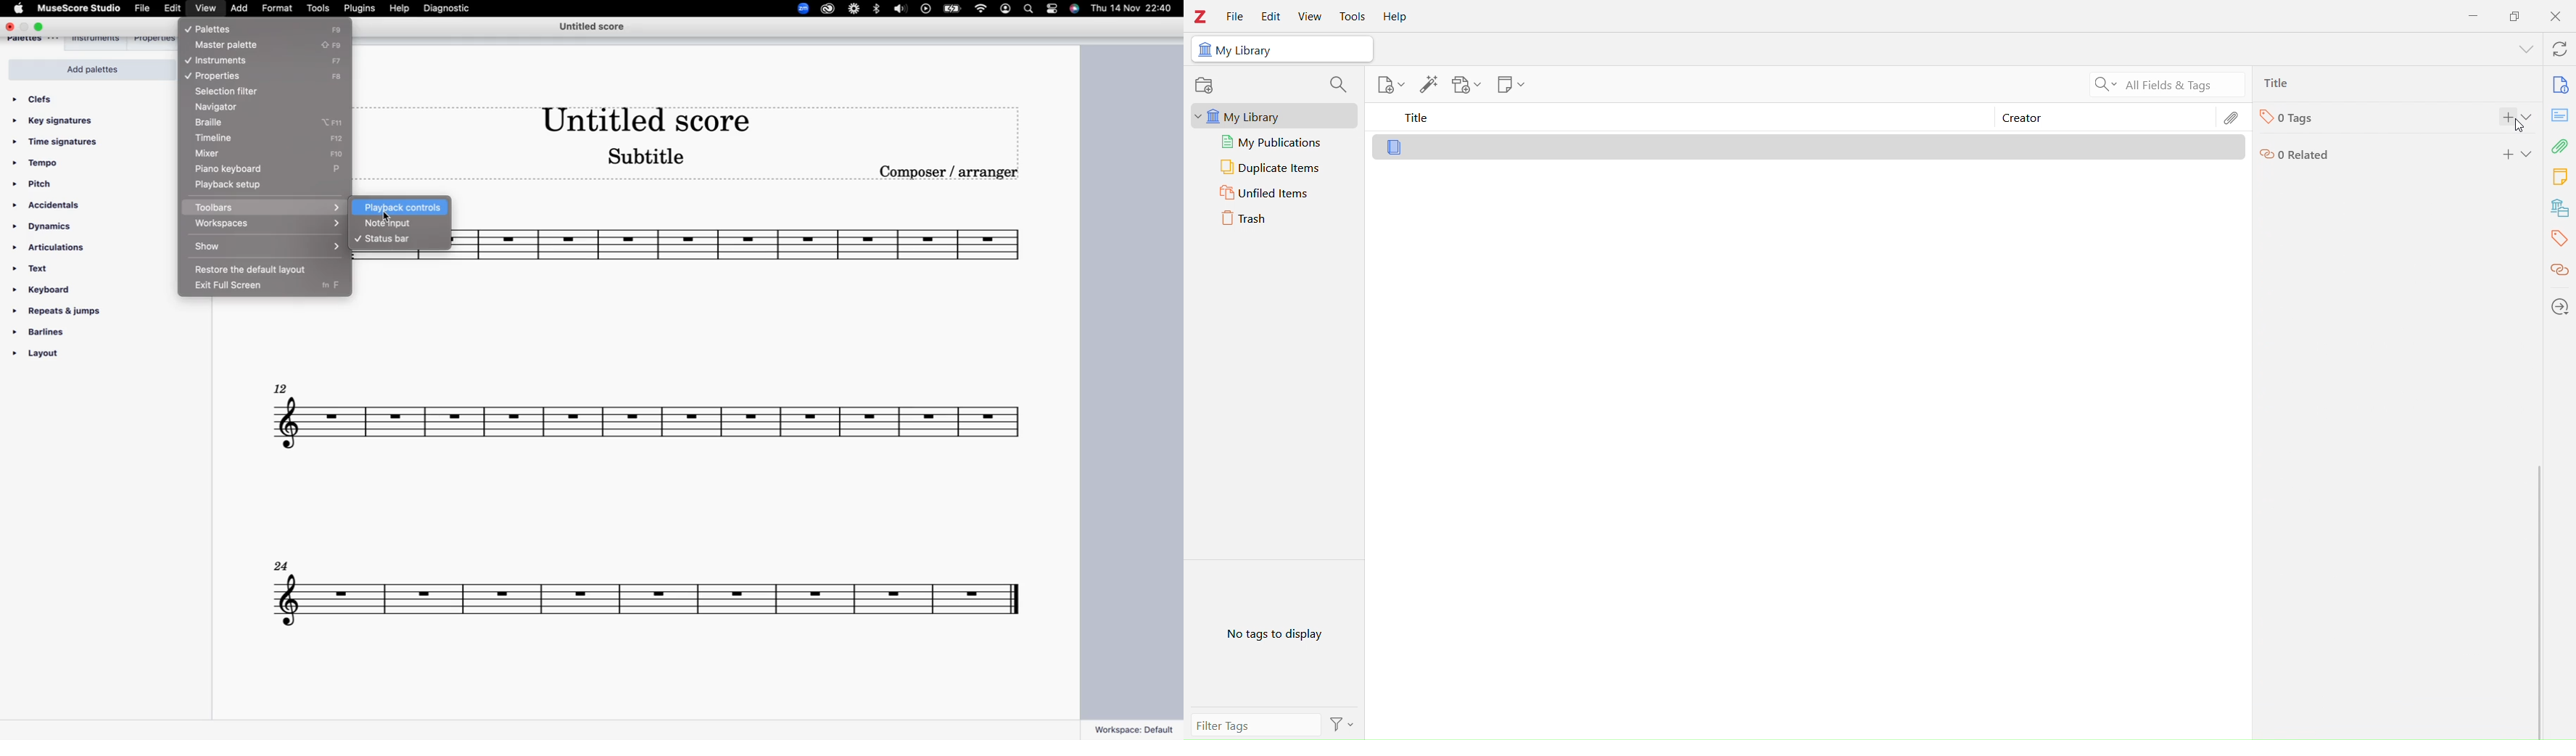 This screenshot has width=2576, height=756. Describe the element at coordinates (228, 27) in the screenshot. I see `palettes` at that location.